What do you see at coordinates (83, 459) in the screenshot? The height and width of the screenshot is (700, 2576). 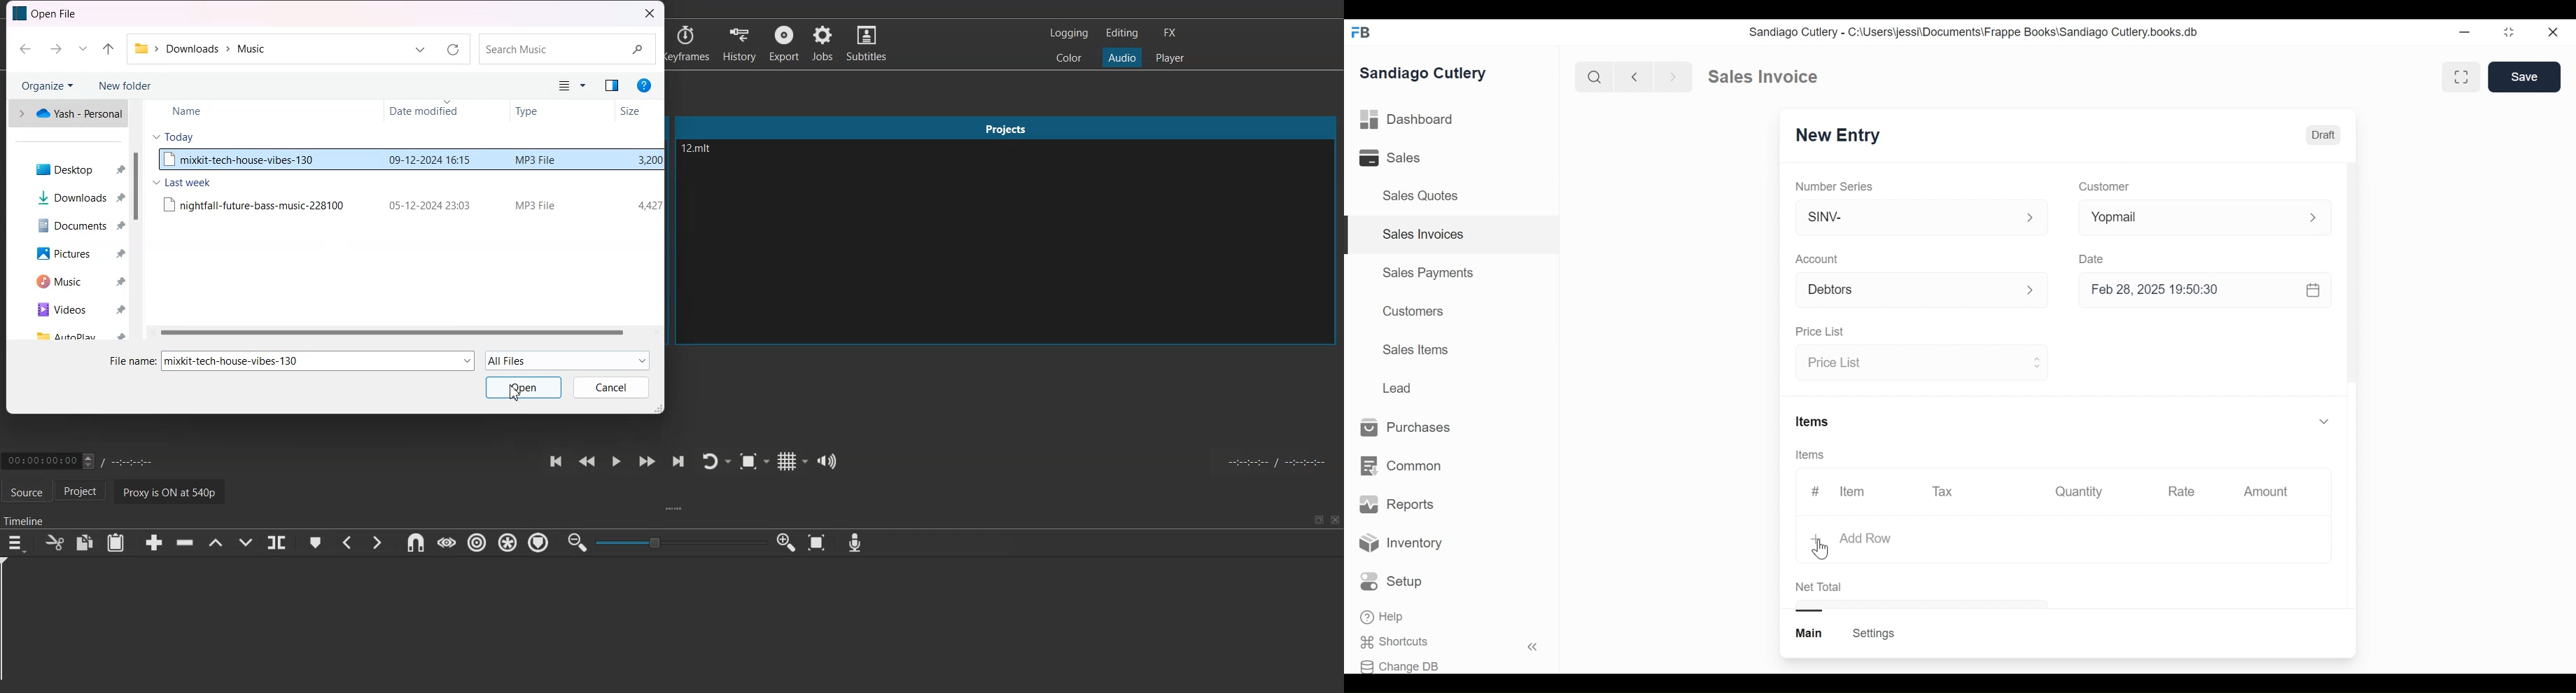 I see `Adjust Time Selector` at bounding box center [83, 459].